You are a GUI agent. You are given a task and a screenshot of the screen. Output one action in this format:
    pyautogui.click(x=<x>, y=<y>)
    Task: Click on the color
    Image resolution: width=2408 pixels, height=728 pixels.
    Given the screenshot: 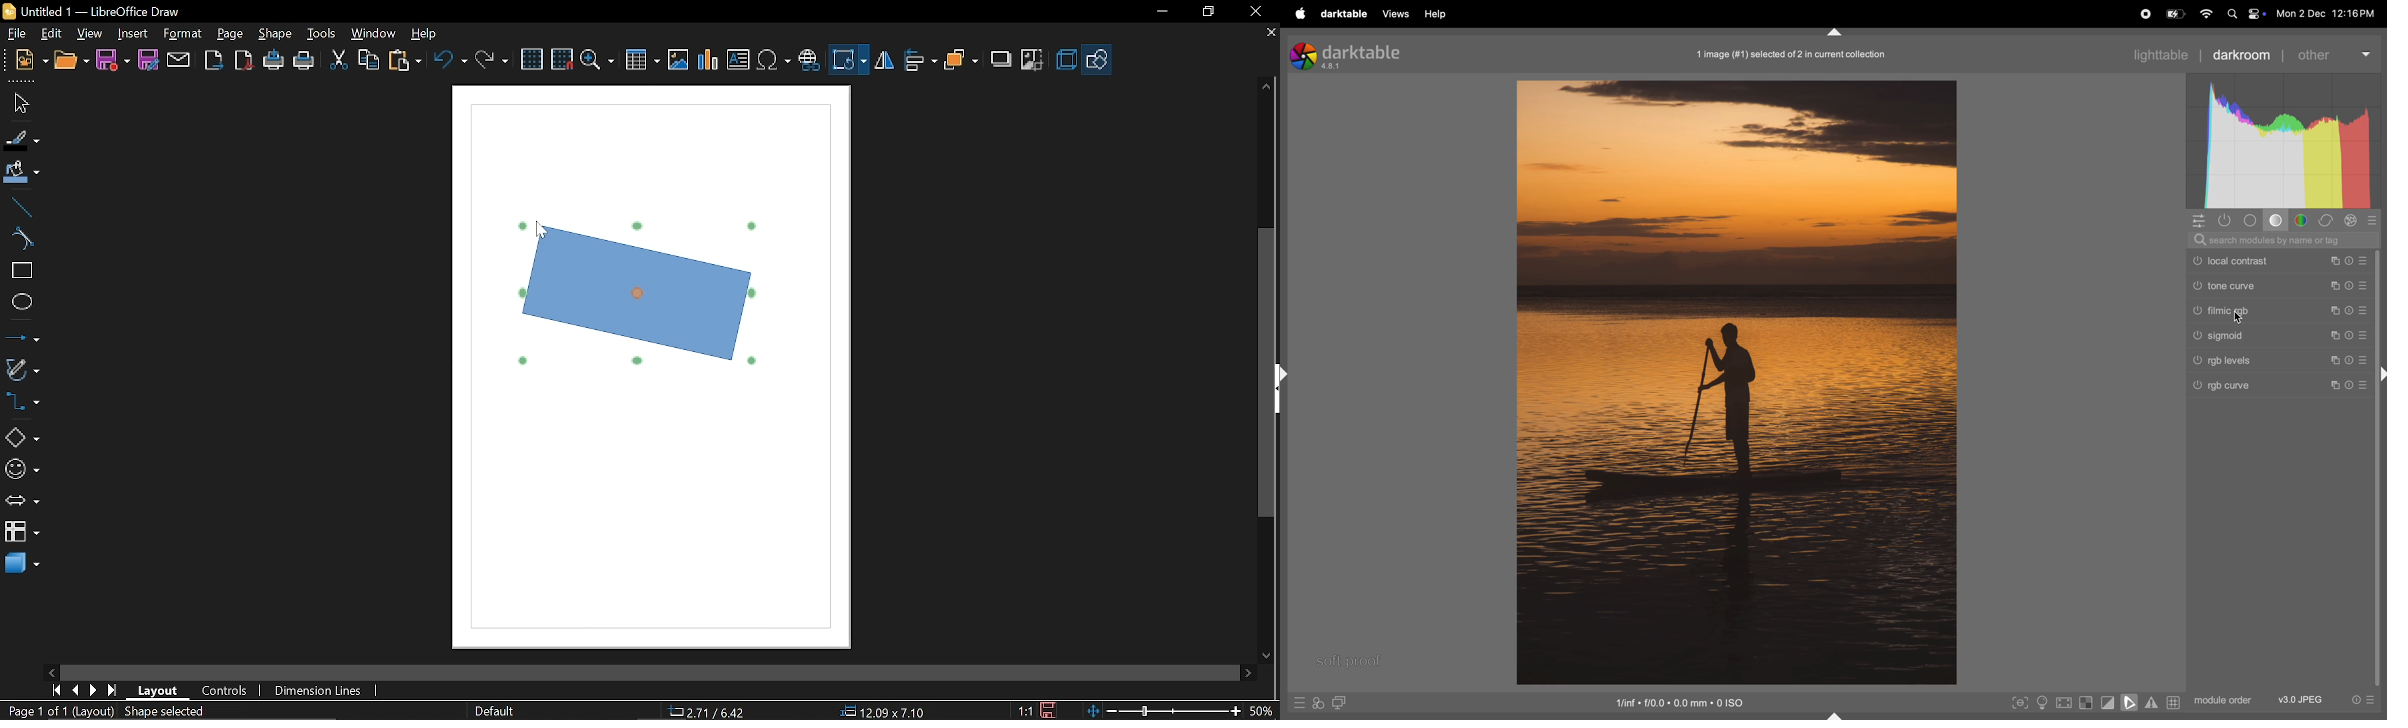 What is the action you would take?
    pyautogui.click(x=2304, y=221)
    